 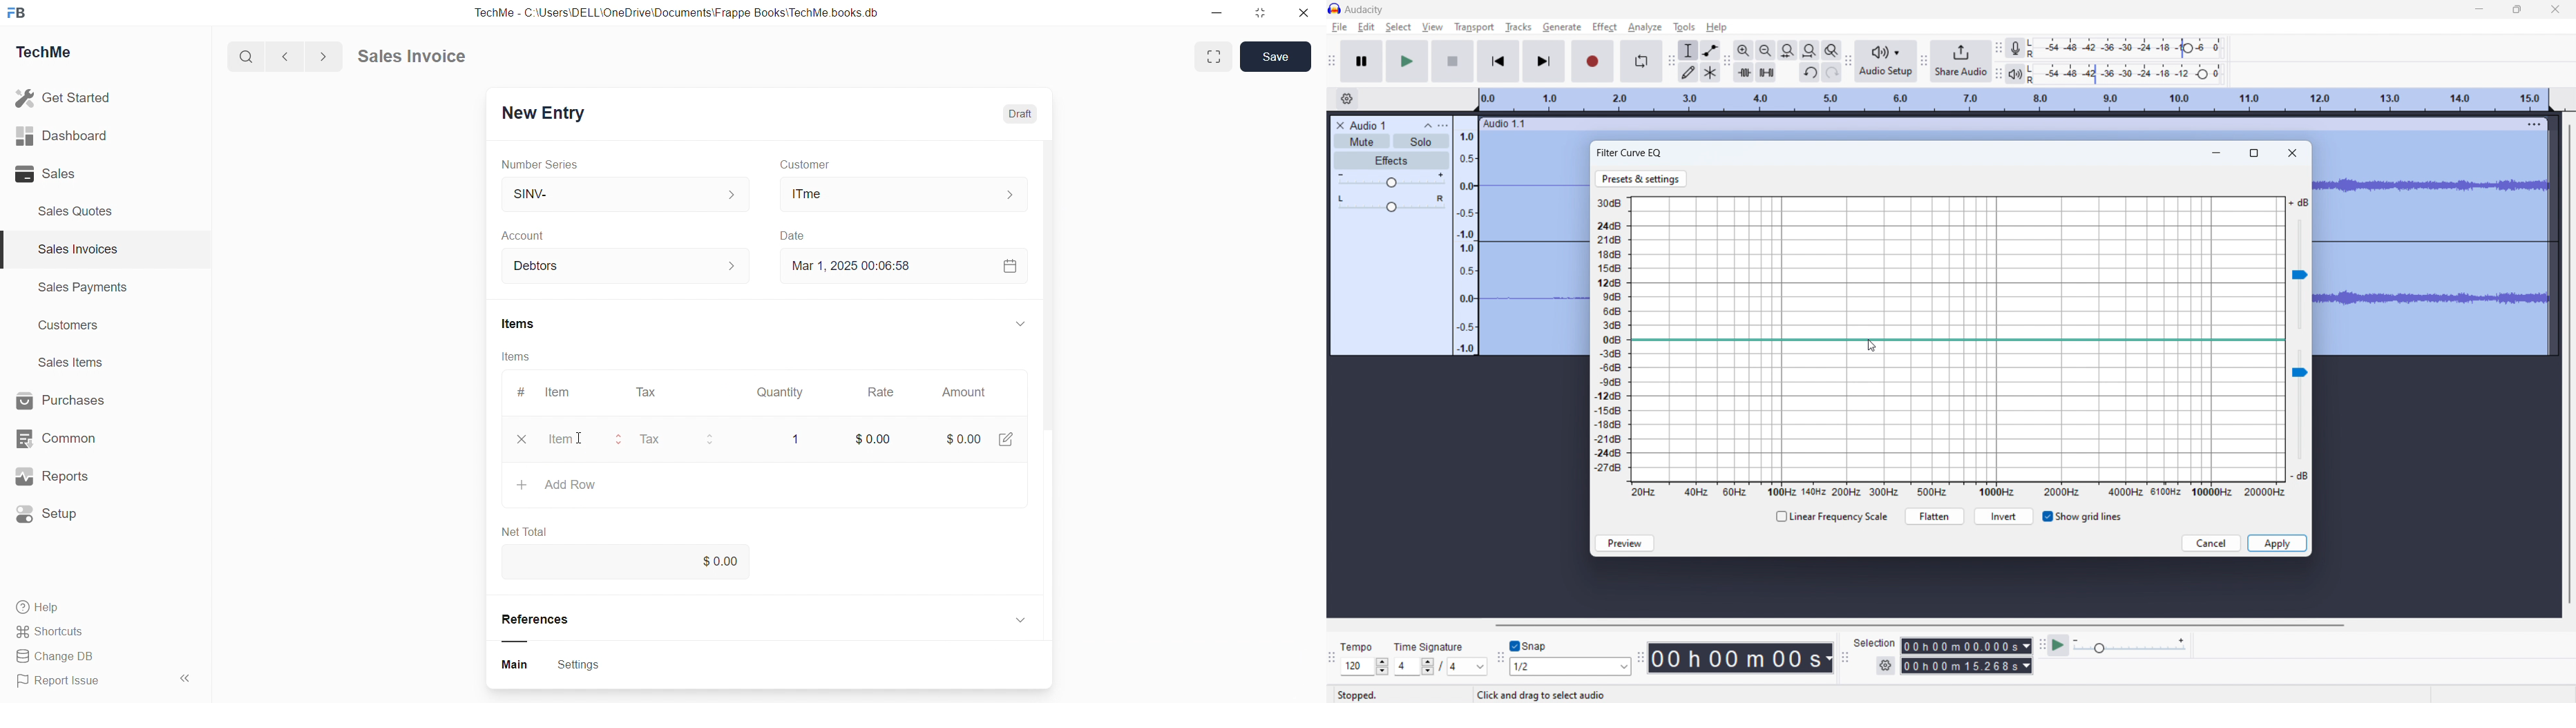 What do you see at coordinates (963, 393) in the screenshot?
I see `Amount` at bounding box center [963, 393].